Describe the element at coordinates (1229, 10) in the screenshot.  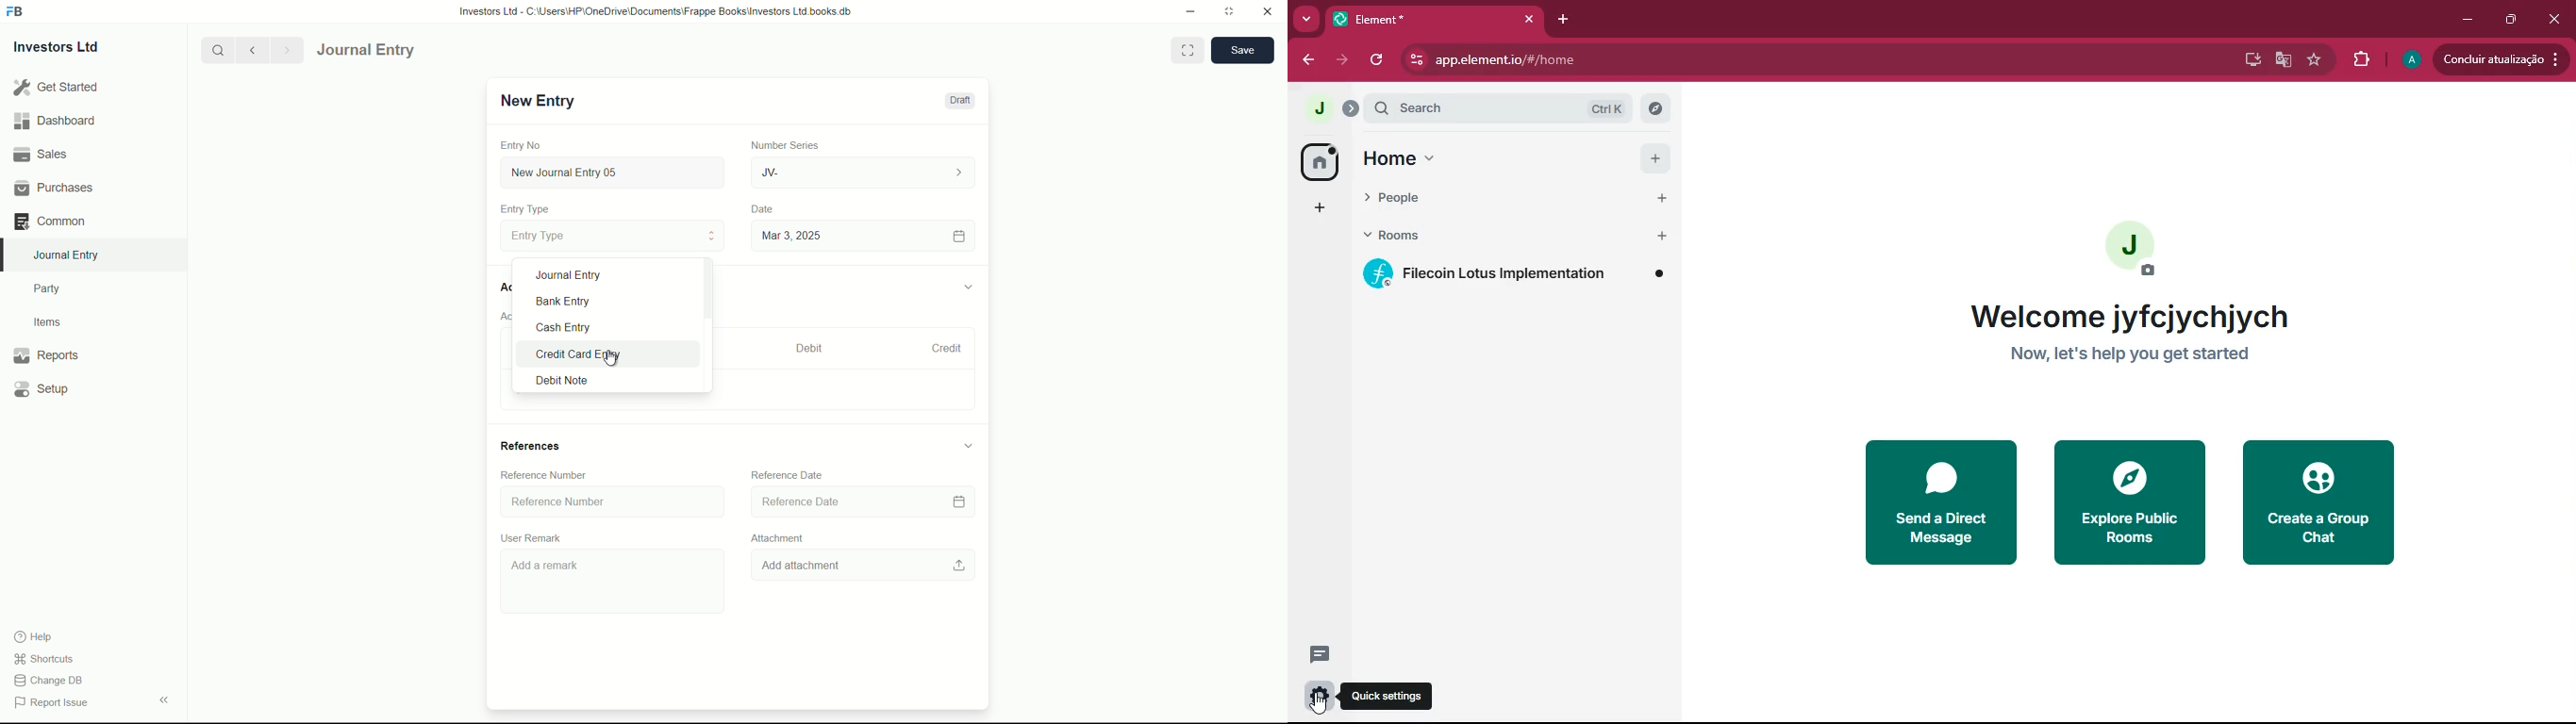
I see `maximize` at that location.